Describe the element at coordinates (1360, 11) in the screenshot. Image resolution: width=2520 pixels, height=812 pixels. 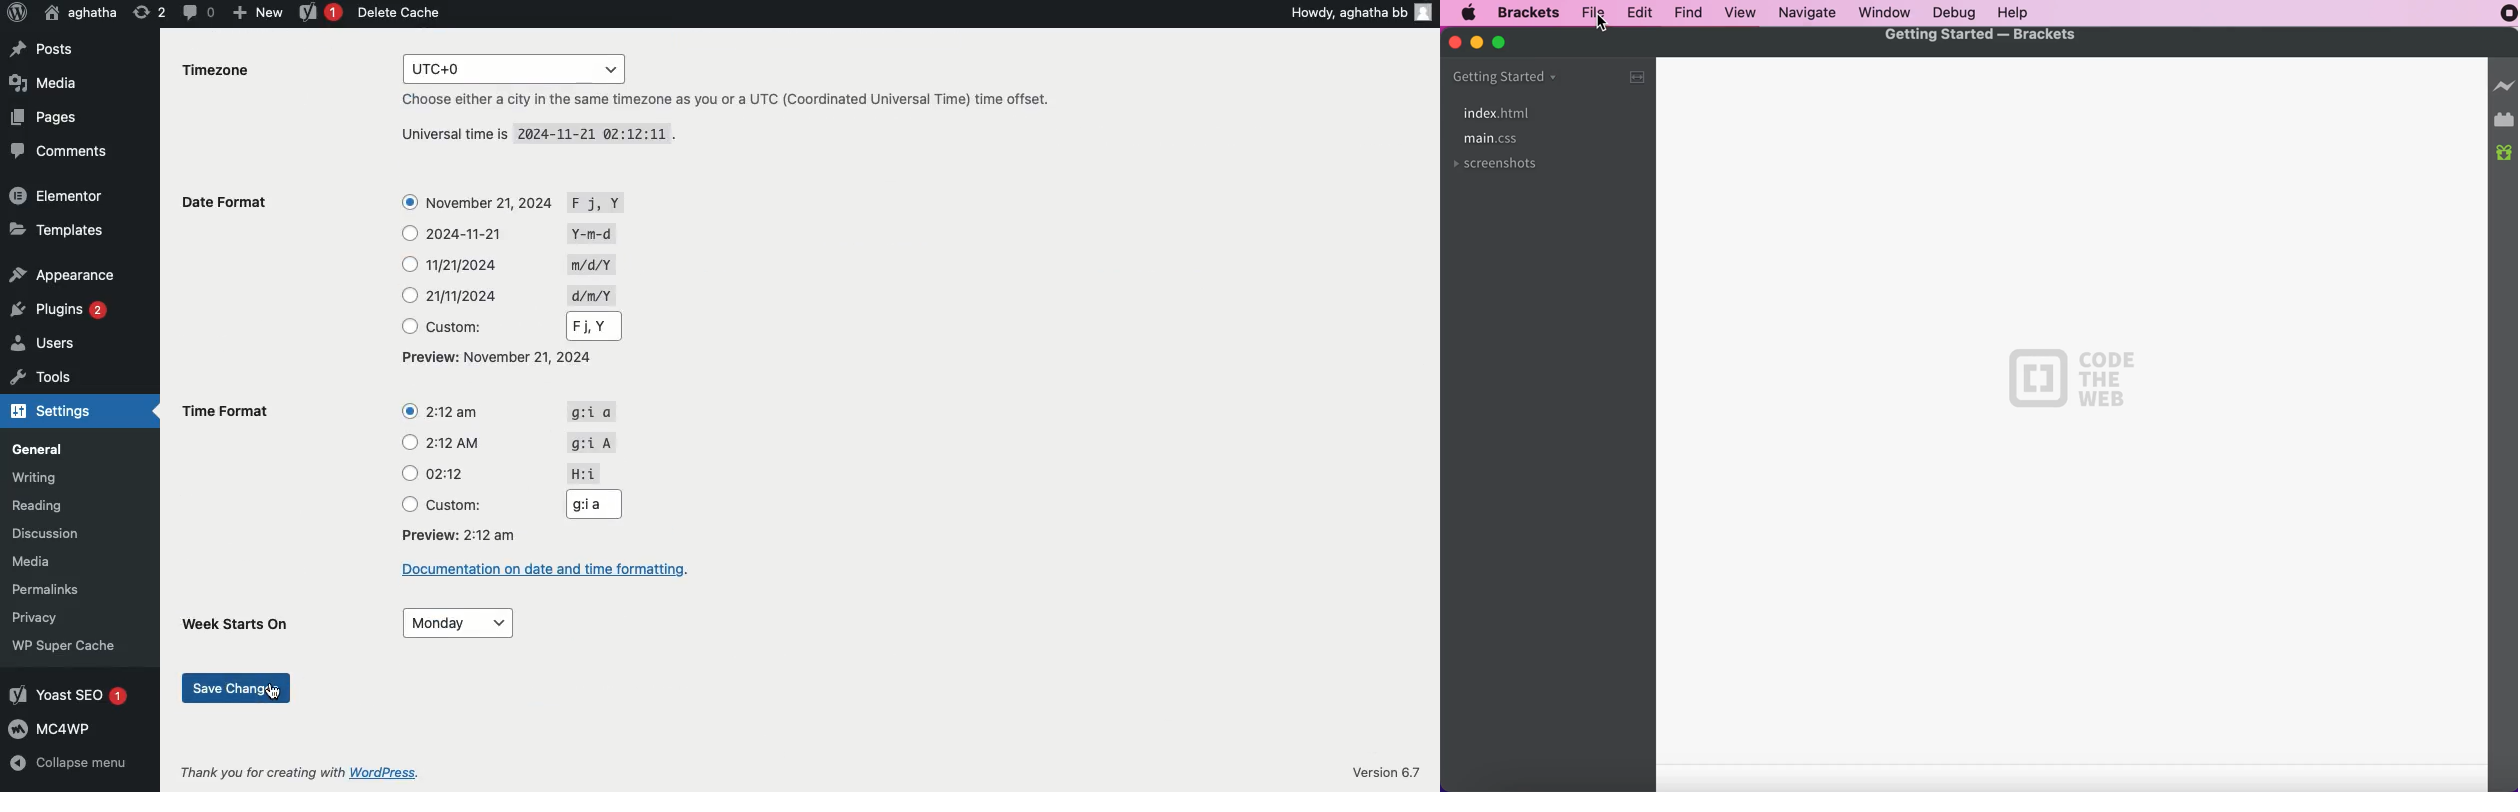
I see `Howdy, aghatha bb` at that location.